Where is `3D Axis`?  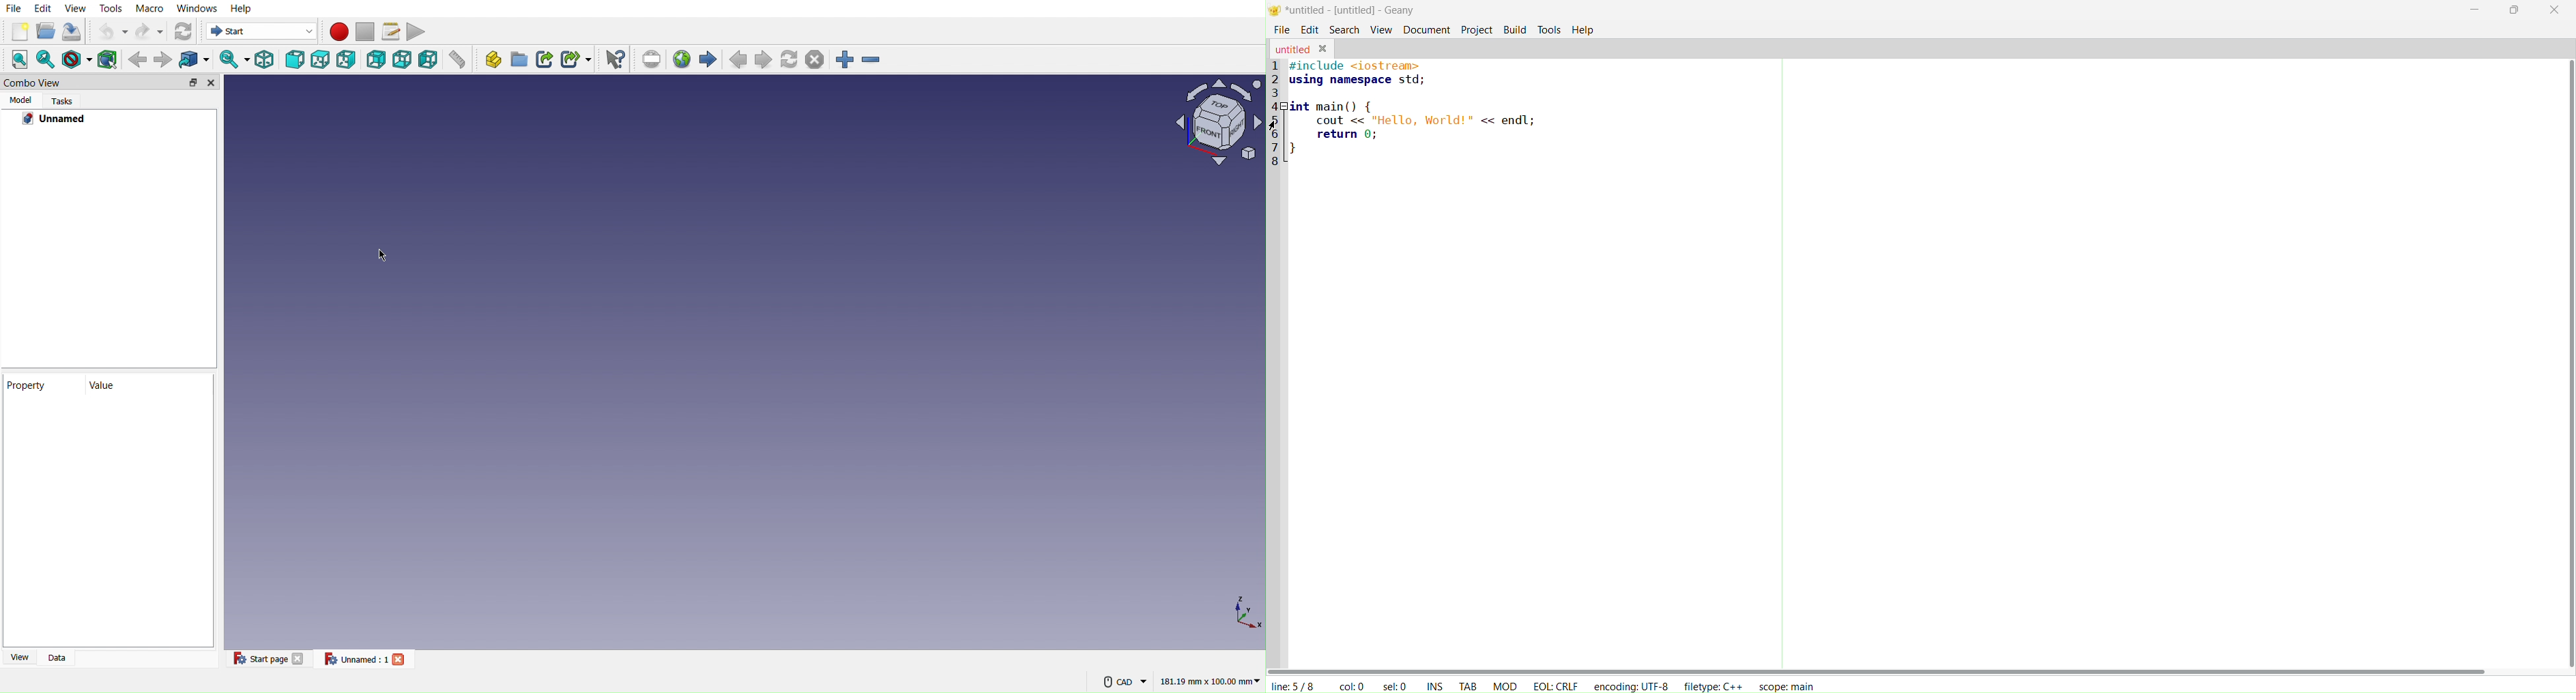
3D Axis is located at coordinates (1245, 611).